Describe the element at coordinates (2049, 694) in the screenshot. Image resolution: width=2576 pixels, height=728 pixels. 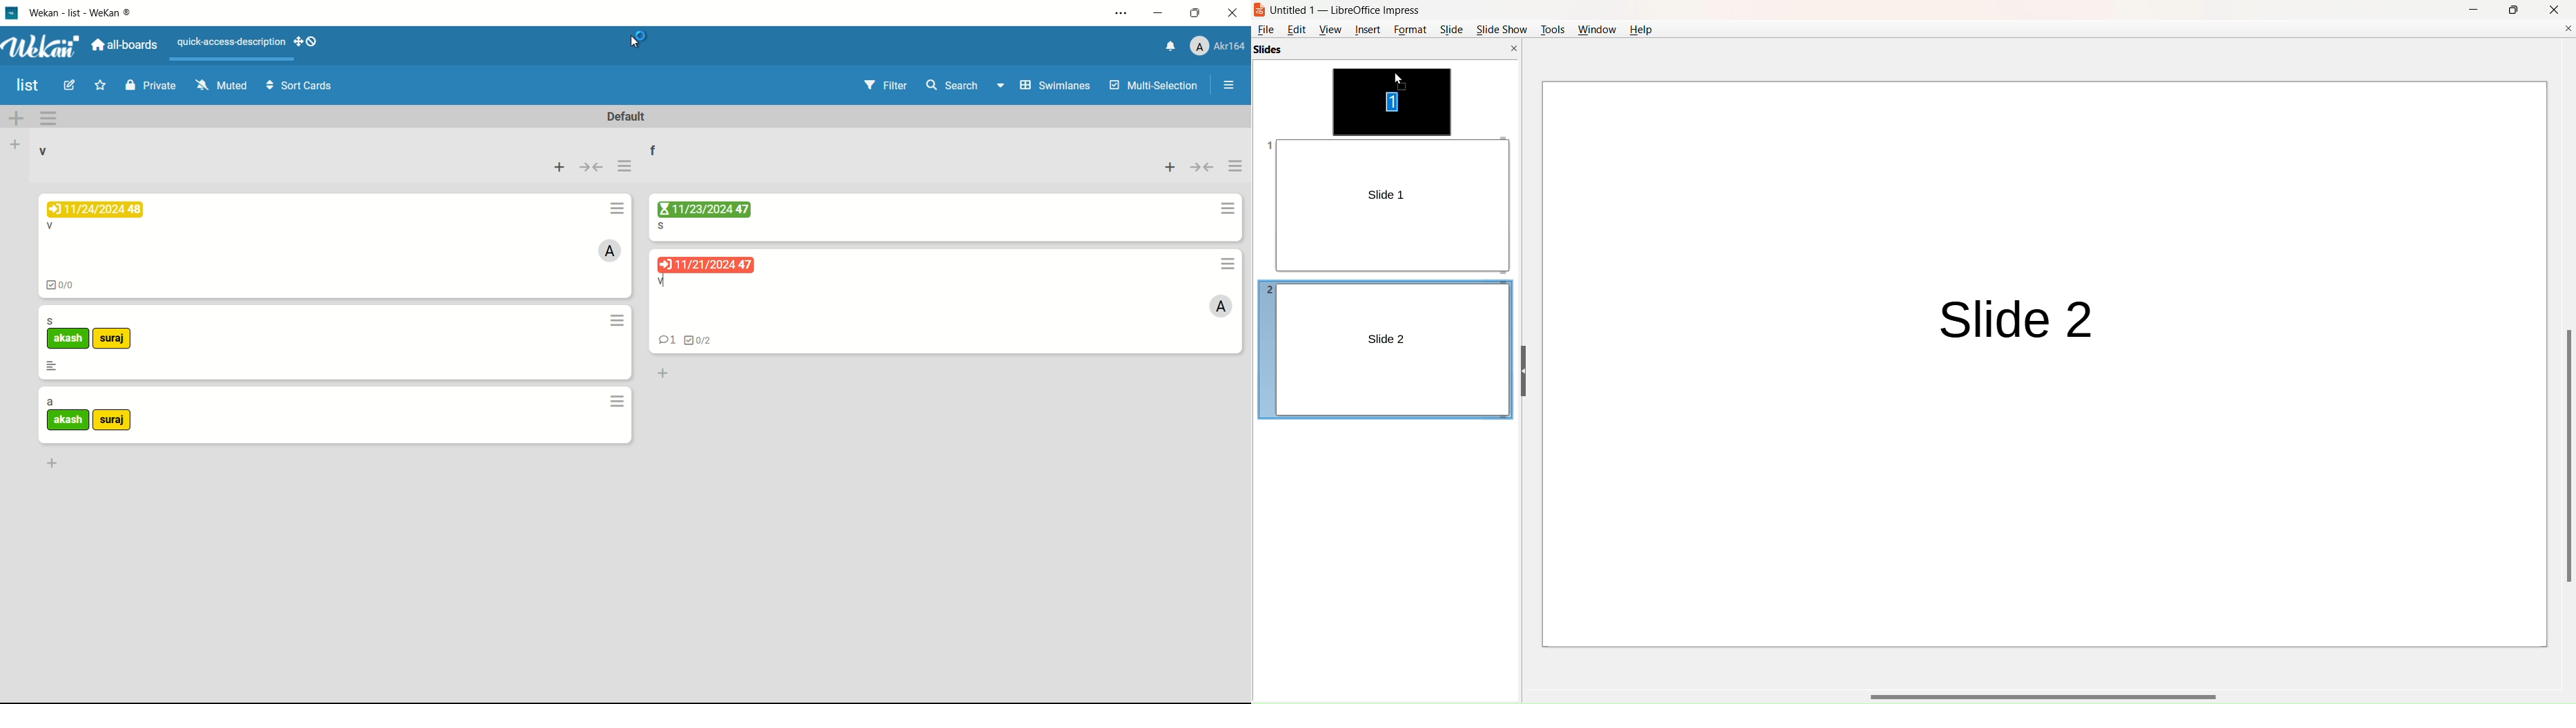
I see `horizontal scroll bar` at that location.